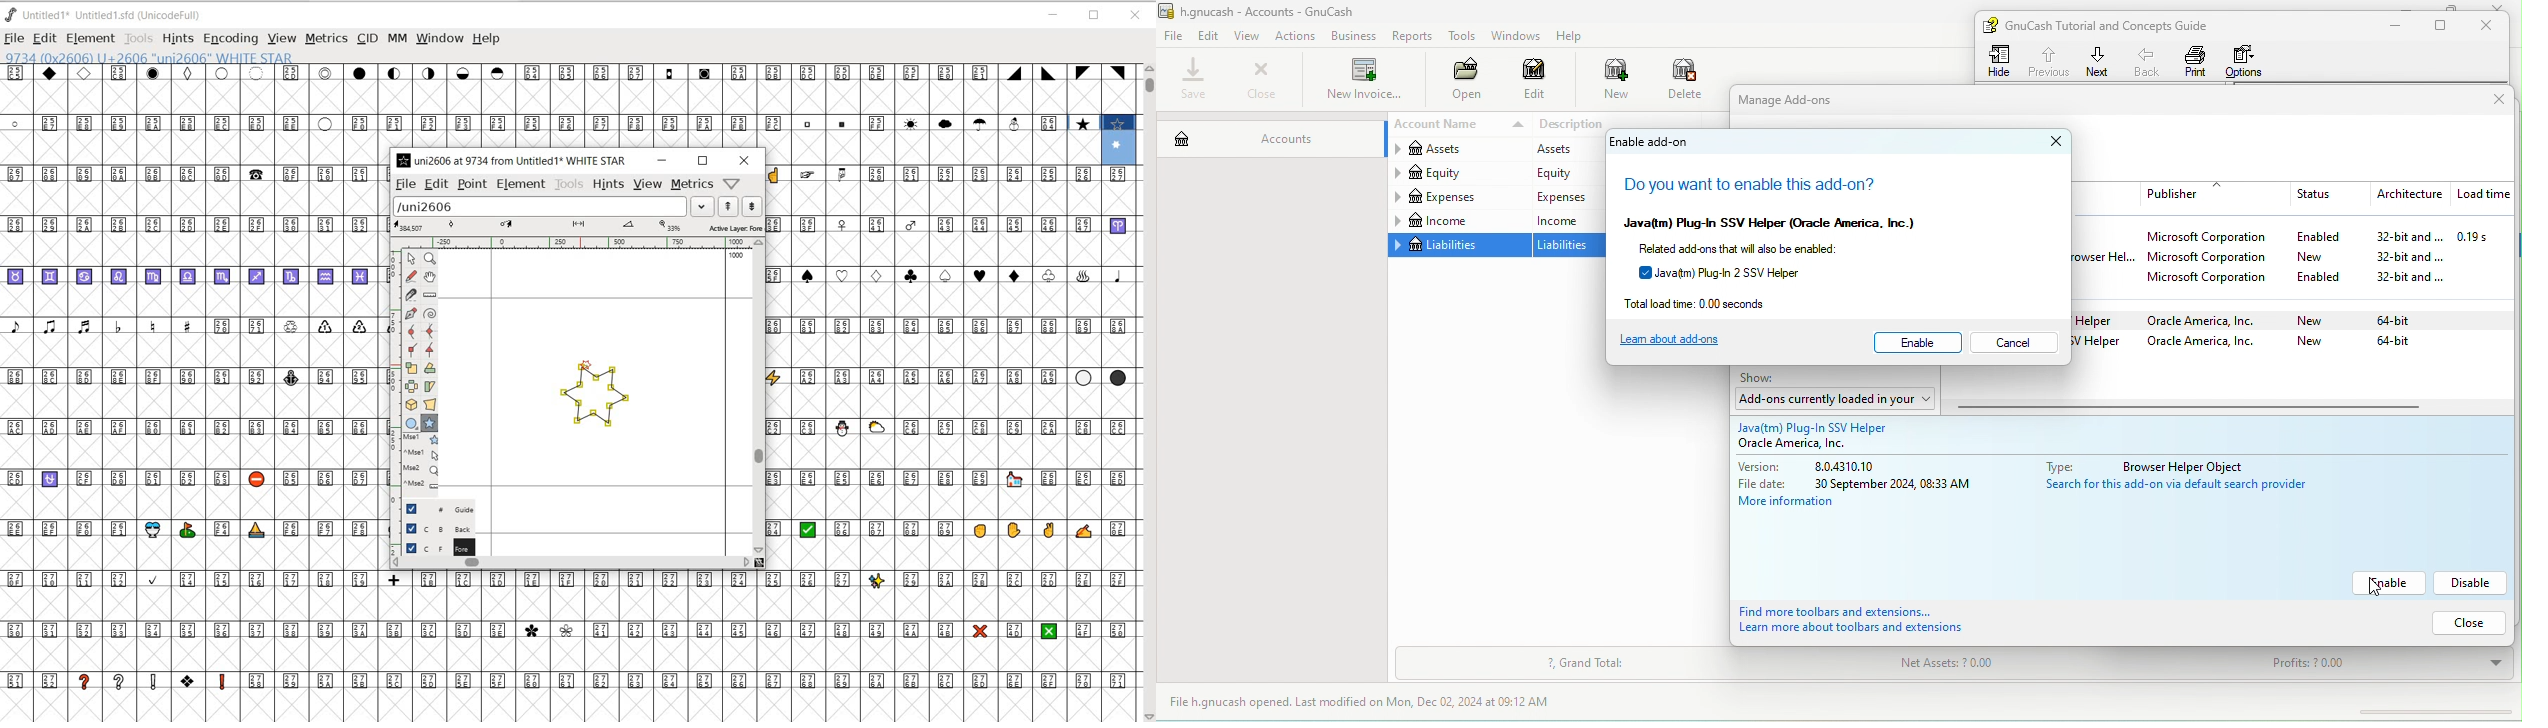 This screenshot has width=2548, height=728. What do you see at coordinates (2211, 259) in the screenshot?
I see `microsoft corporation` at bounding box center [2211, 259].